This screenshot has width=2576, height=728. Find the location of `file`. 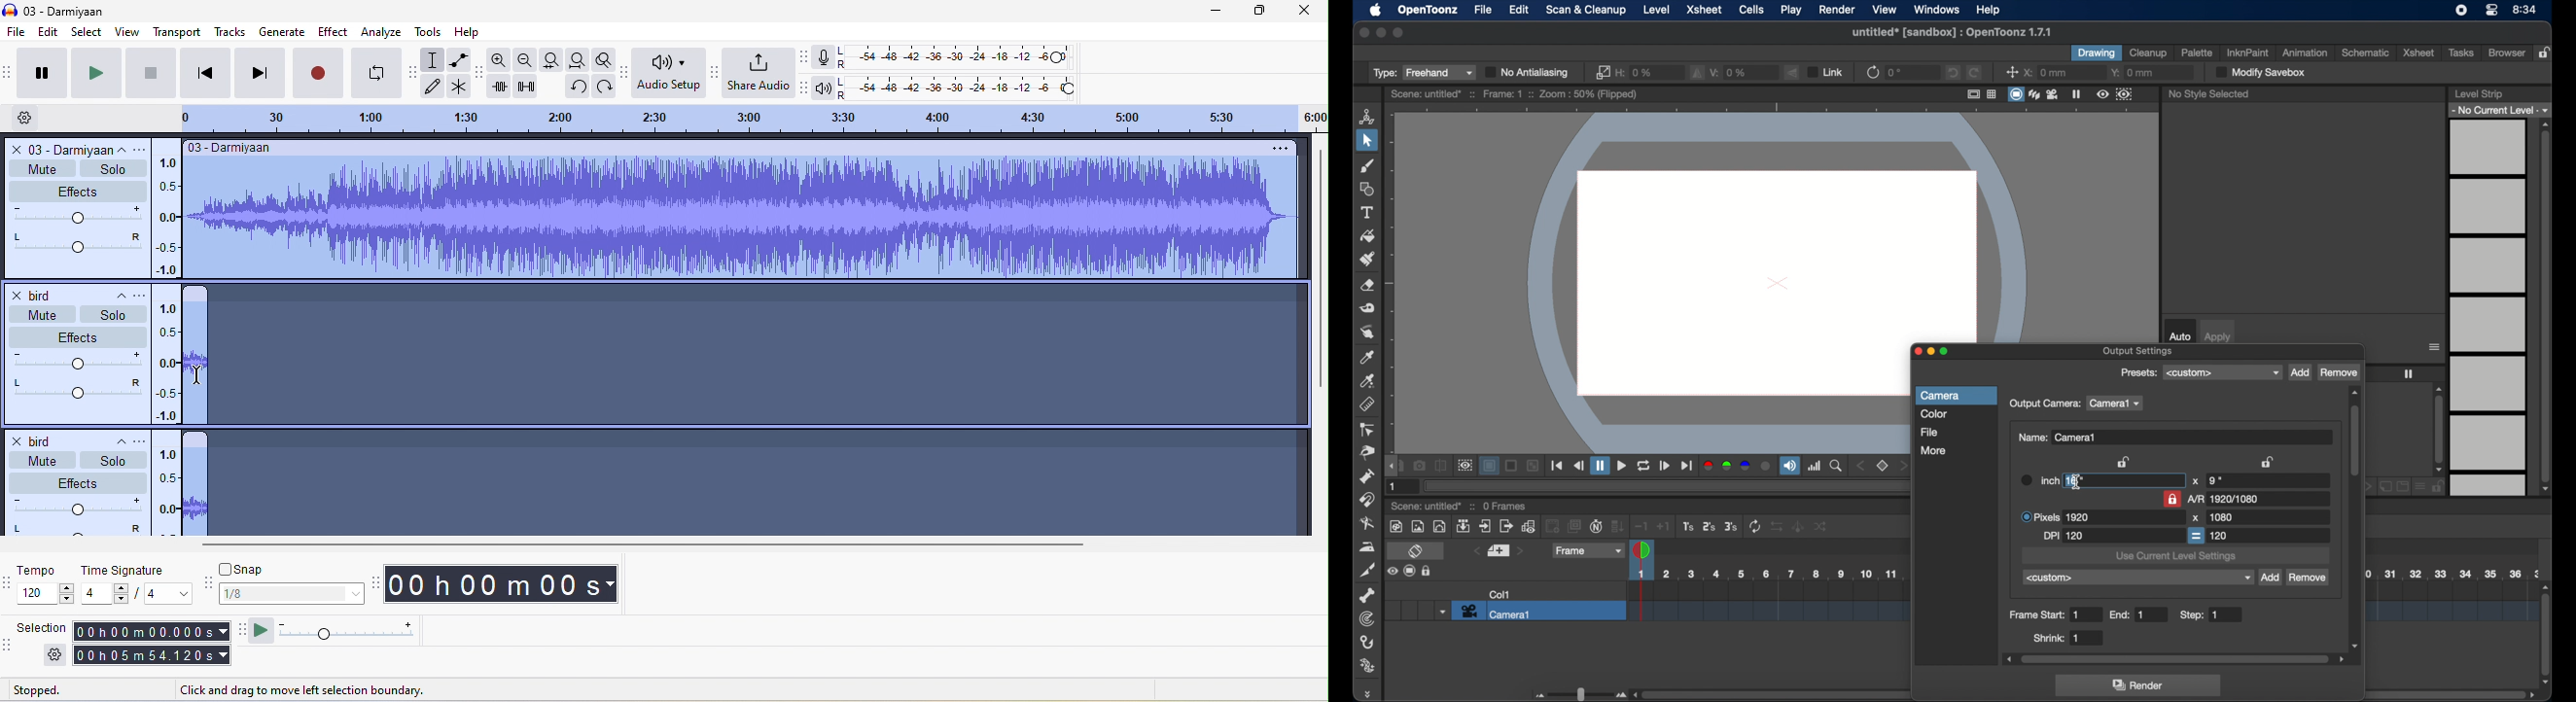

file is located at coordinates (18, 32).